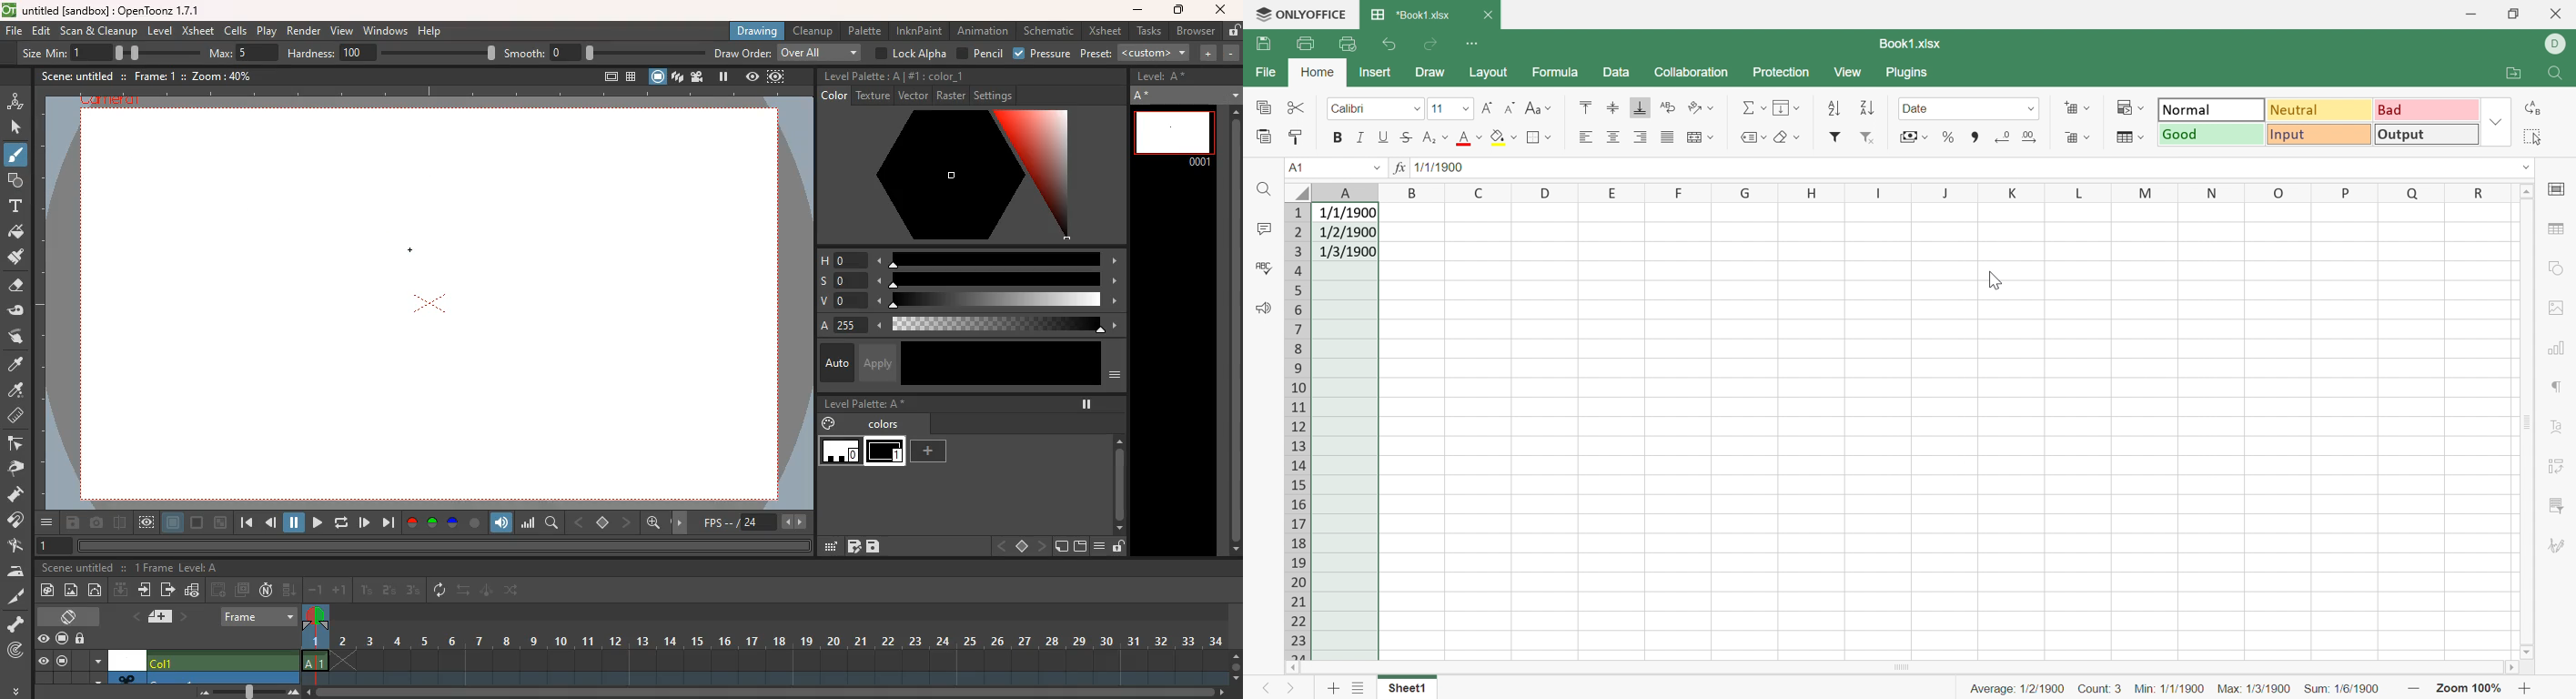 The image size is (2576, 700). I want to click on Find, so click(2556, 74).